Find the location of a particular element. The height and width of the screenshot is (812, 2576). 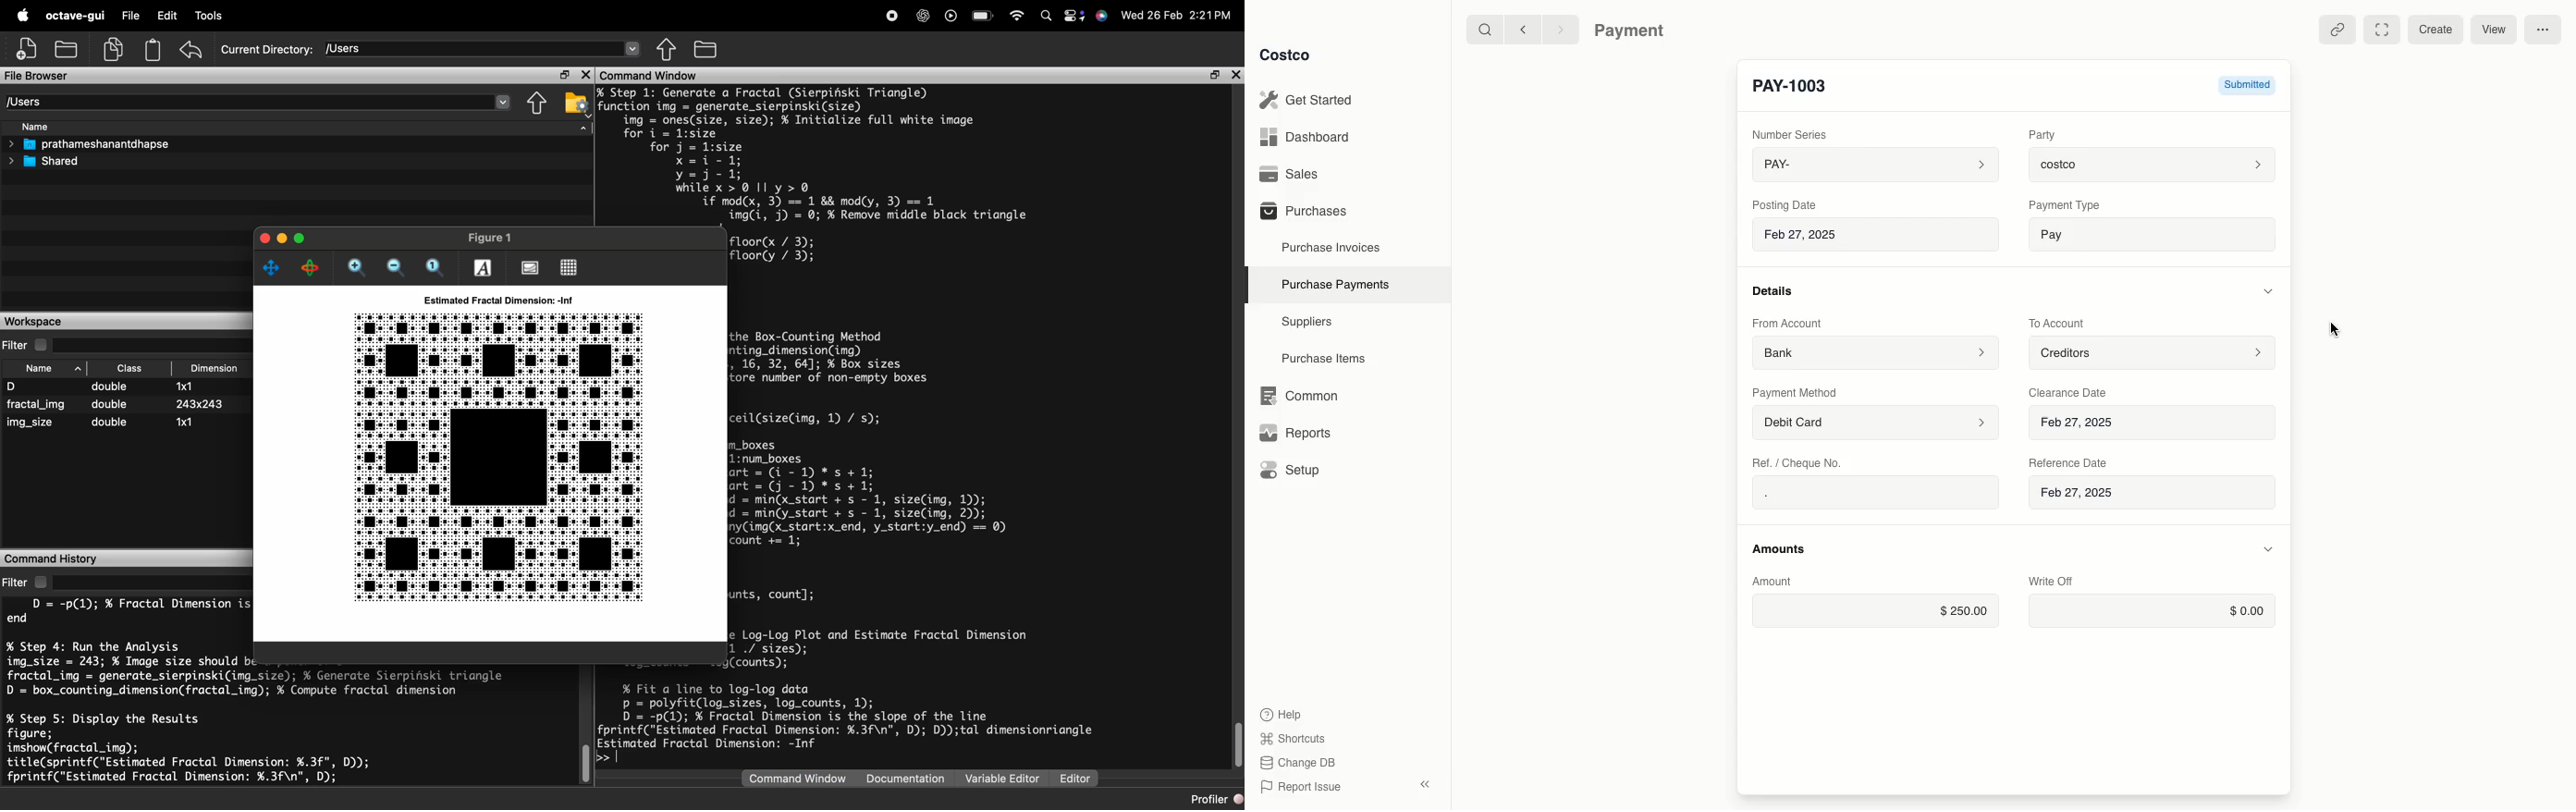

Change DB is located at coordinates (1301, 763).